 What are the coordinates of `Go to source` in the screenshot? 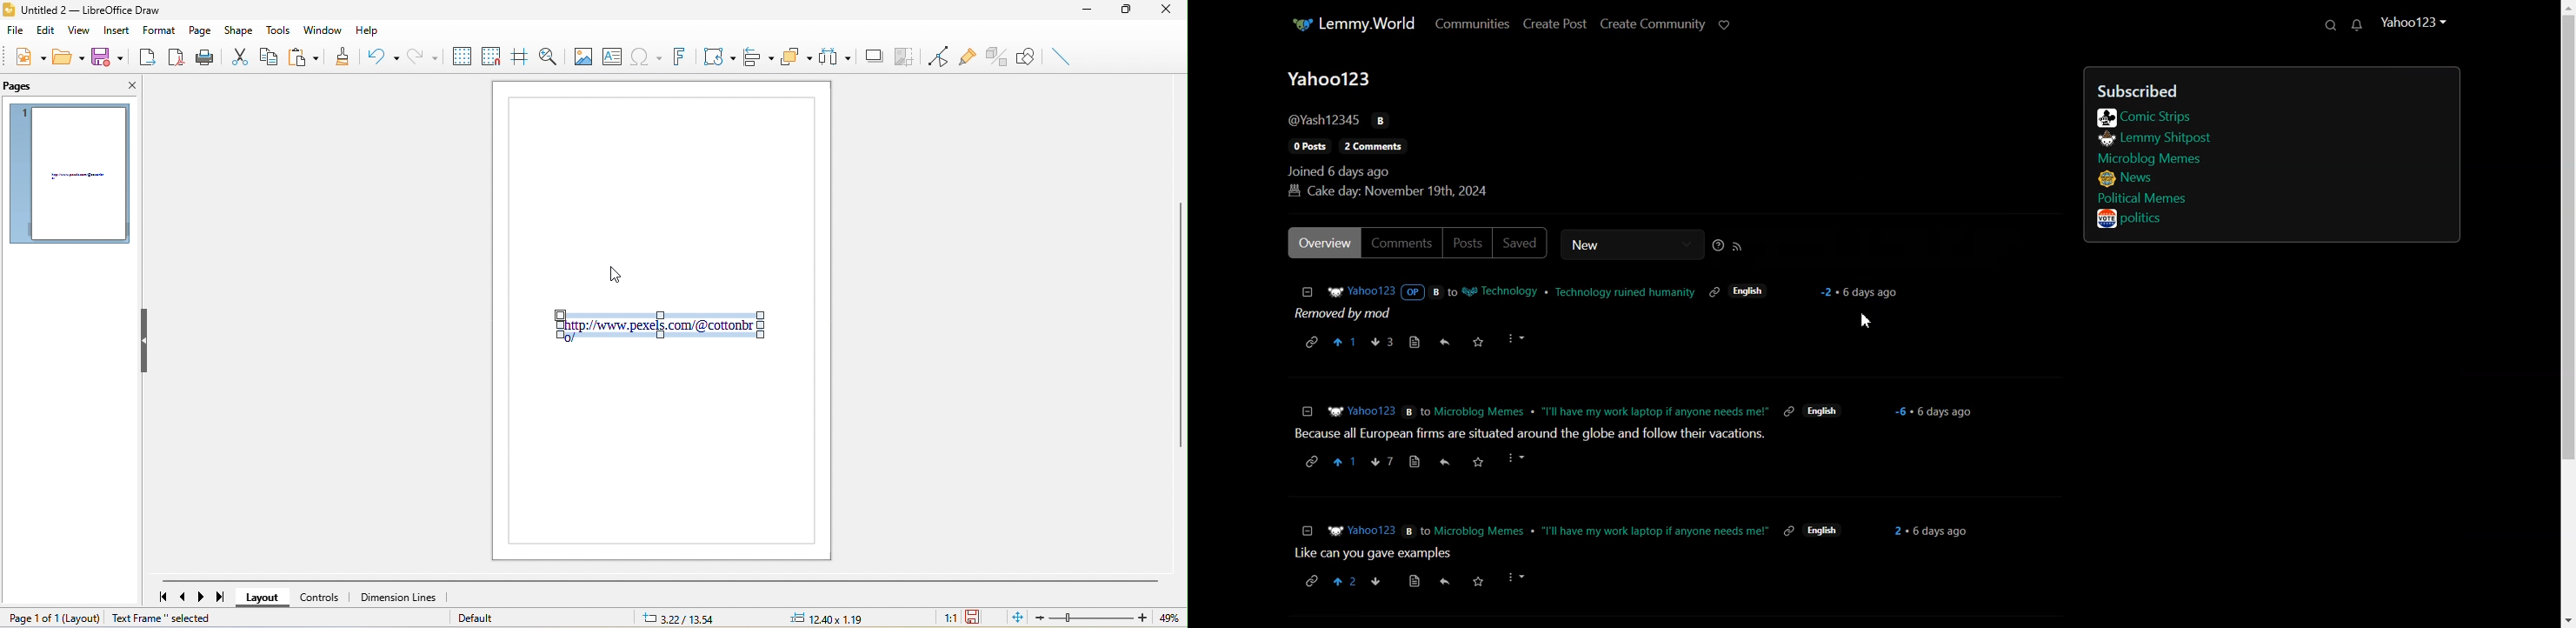 It's located at (1417, 342).